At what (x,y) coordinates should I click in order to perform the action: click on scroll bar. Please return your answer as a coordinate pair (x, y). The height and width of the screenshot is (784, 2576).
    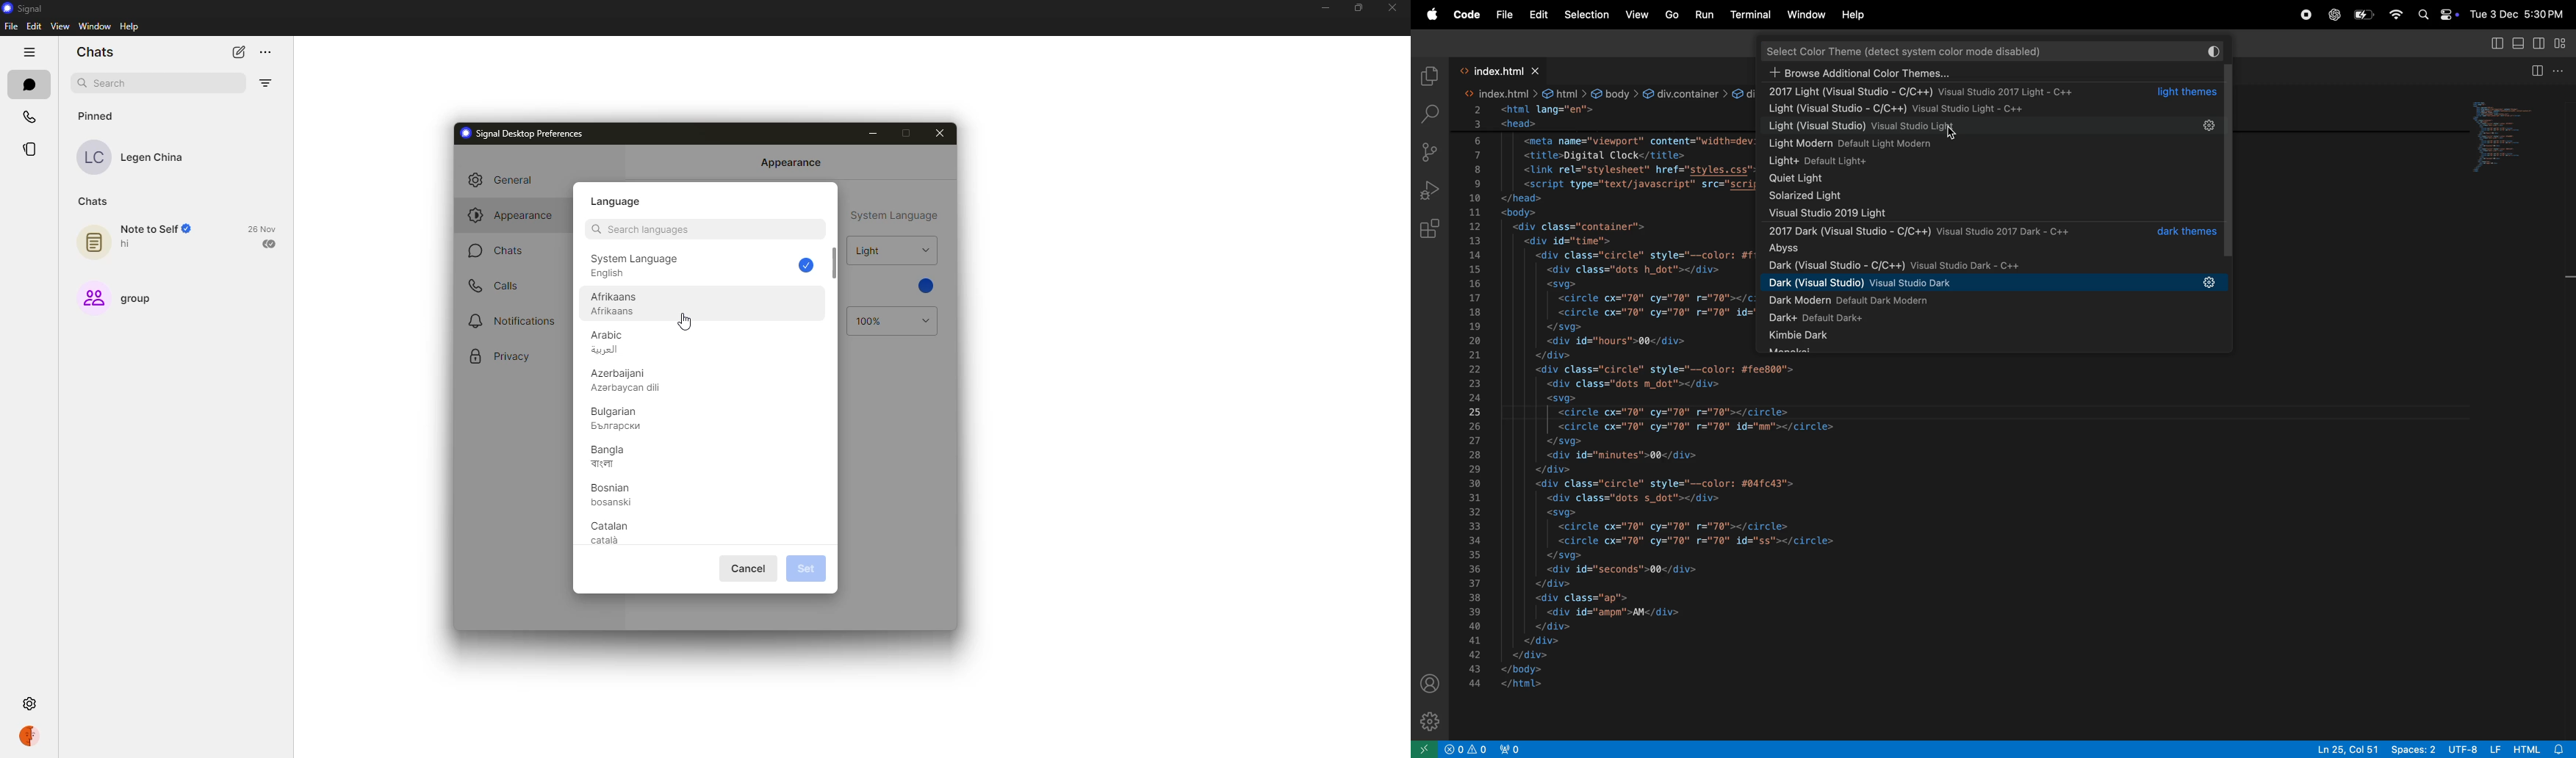
    Looking at the image, I should click on (836, 263).